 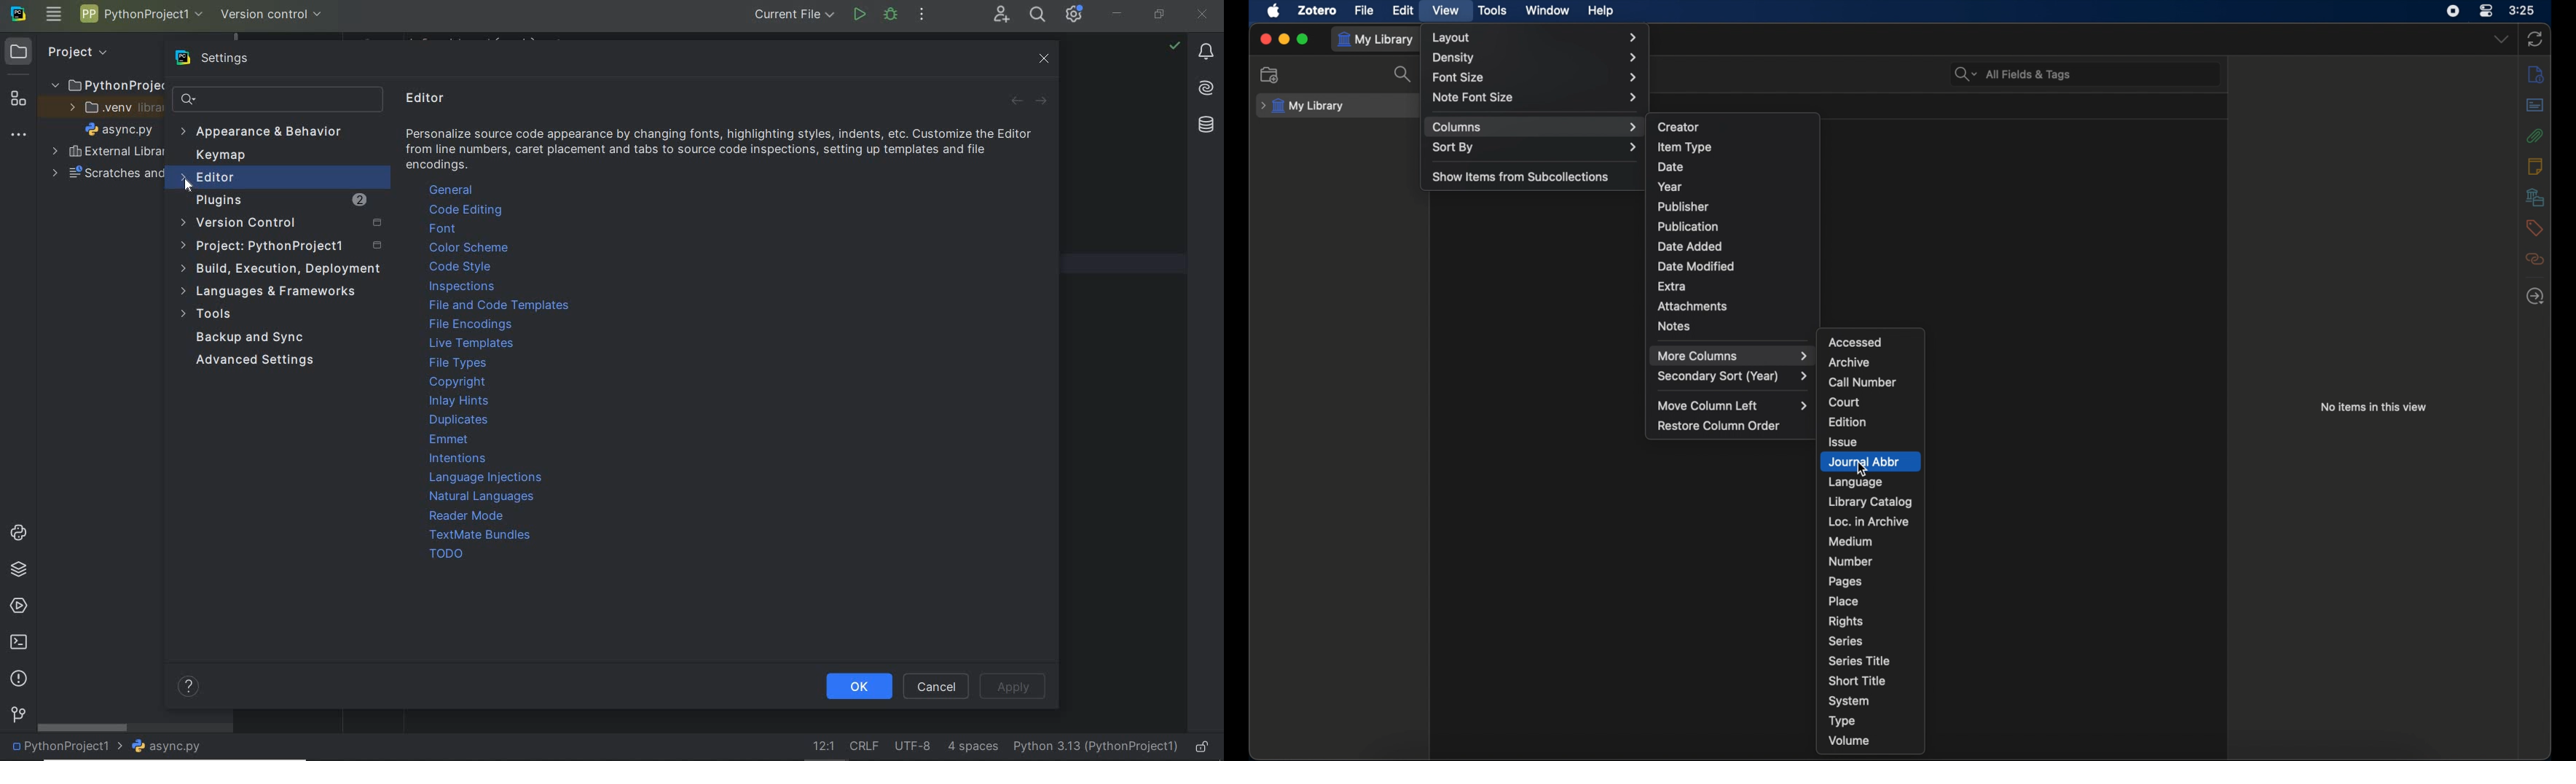 I want to click on libraries, so click(x=2535, y=197).